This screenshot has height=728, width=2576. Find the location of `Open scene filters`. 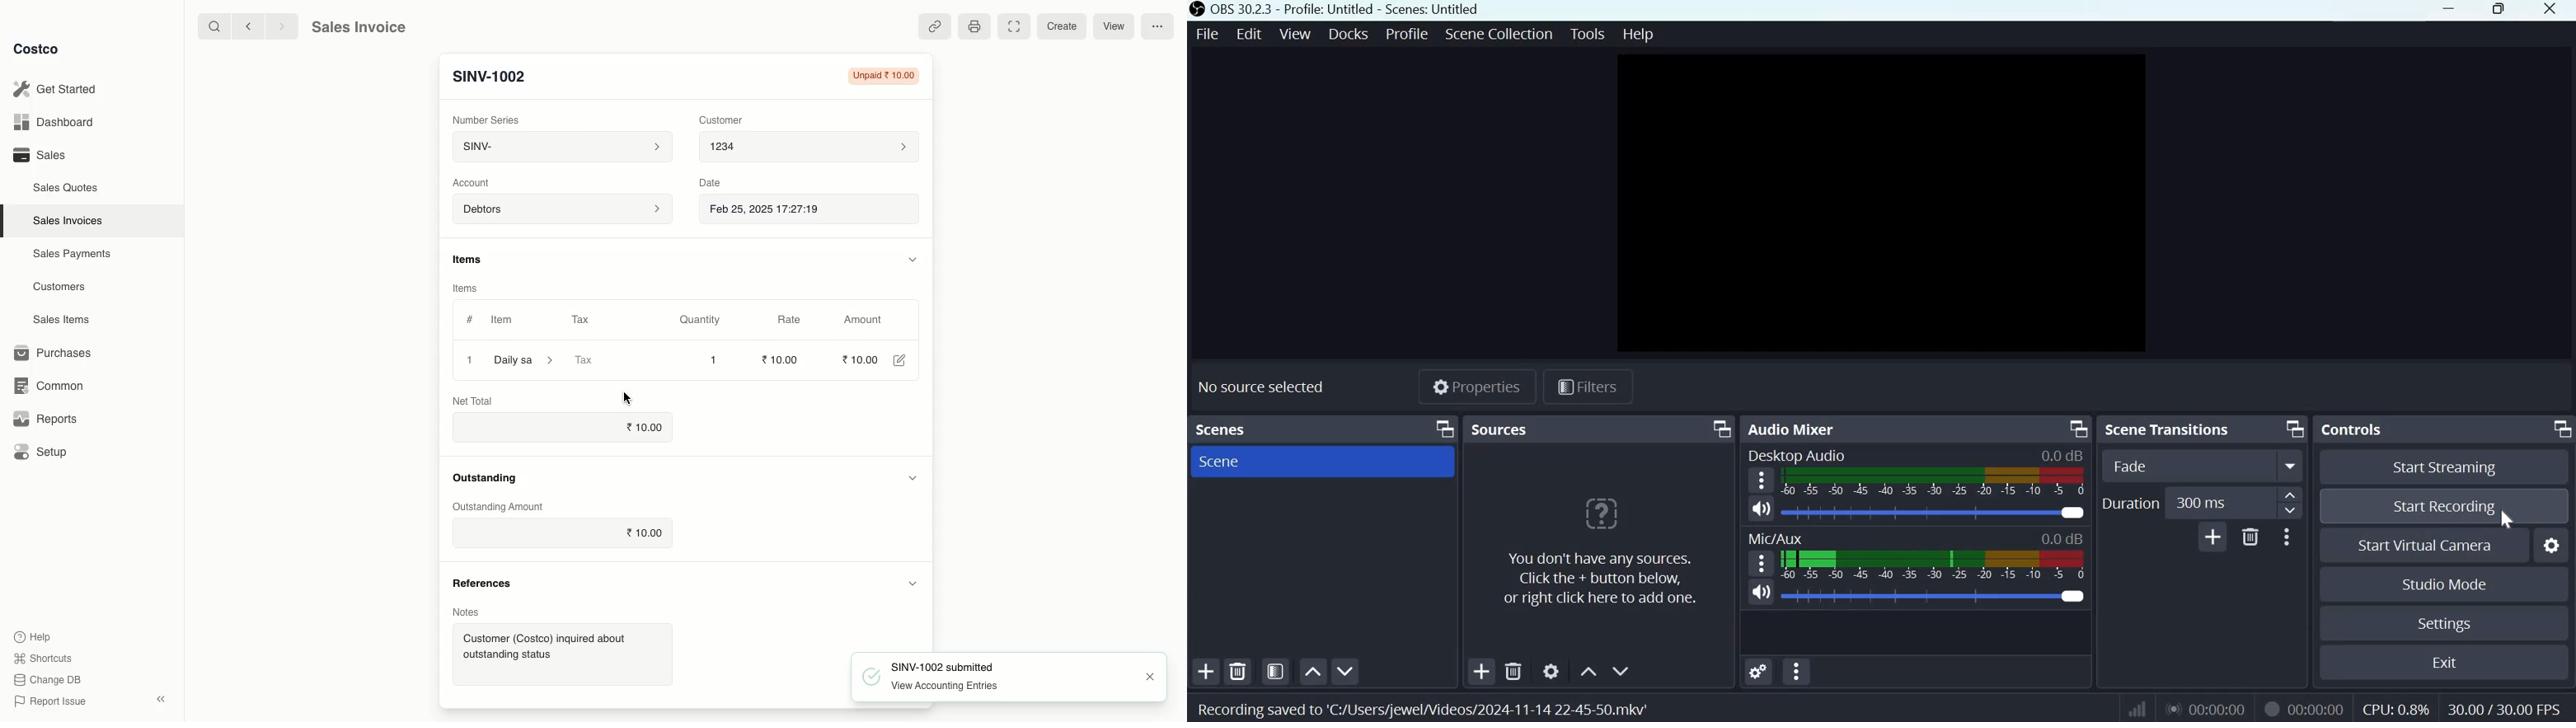

Open scene filters is located at coordinates (1276, 671).